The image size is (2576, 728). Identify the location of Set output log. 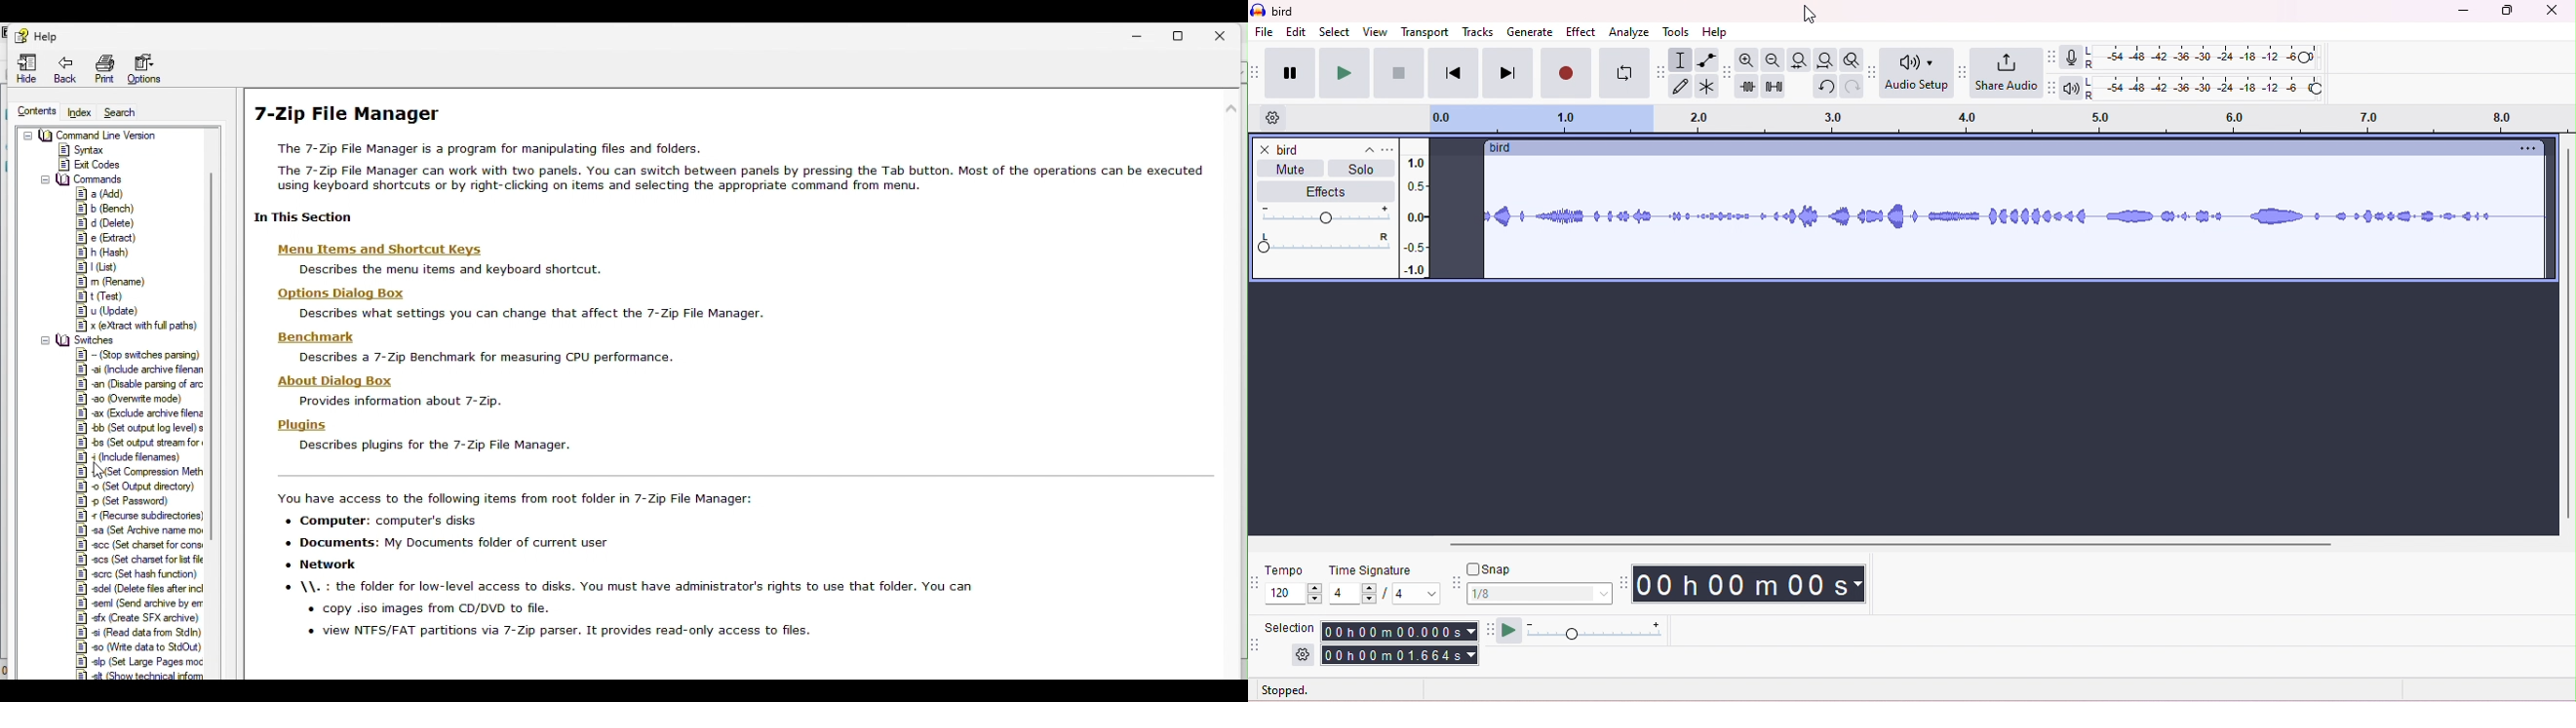
(139, 429).